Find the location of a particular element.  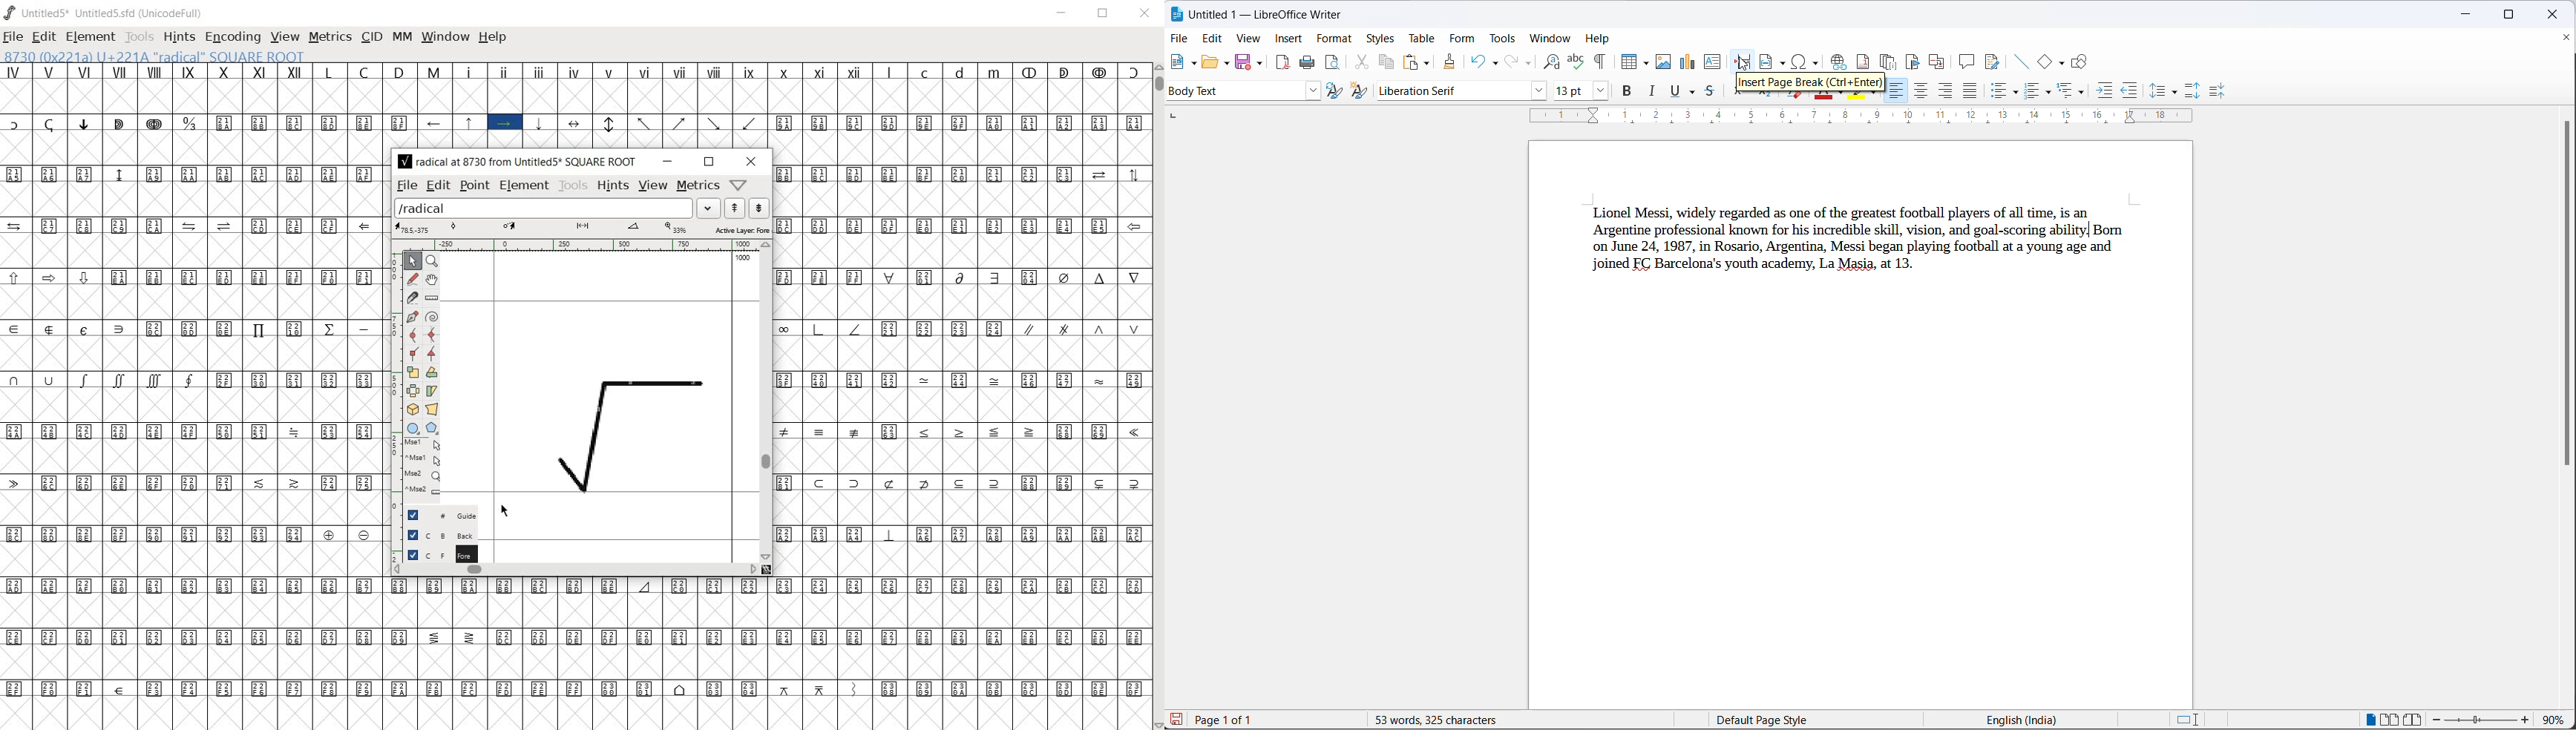

underline is located at coordinates (1676, 92).